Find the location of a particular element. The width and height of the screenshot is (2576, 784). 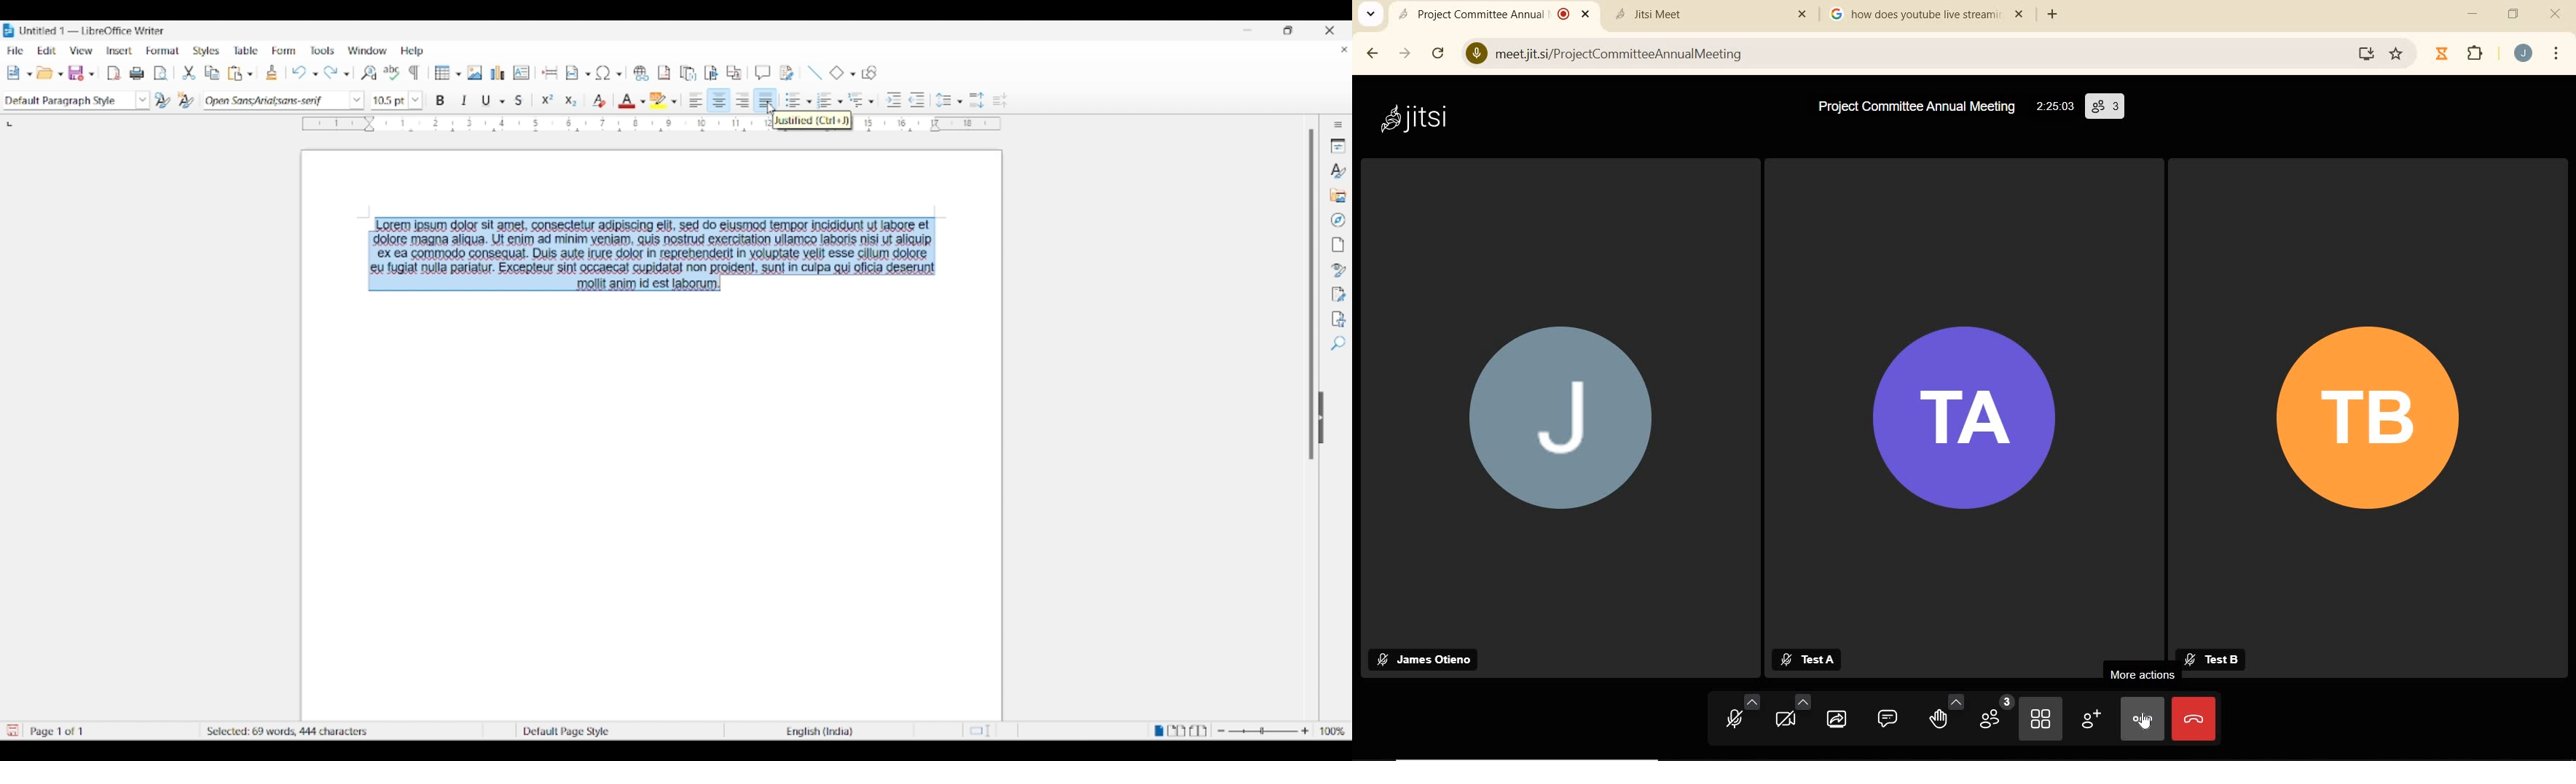

search tabs is located at coordinates (1371, 15).